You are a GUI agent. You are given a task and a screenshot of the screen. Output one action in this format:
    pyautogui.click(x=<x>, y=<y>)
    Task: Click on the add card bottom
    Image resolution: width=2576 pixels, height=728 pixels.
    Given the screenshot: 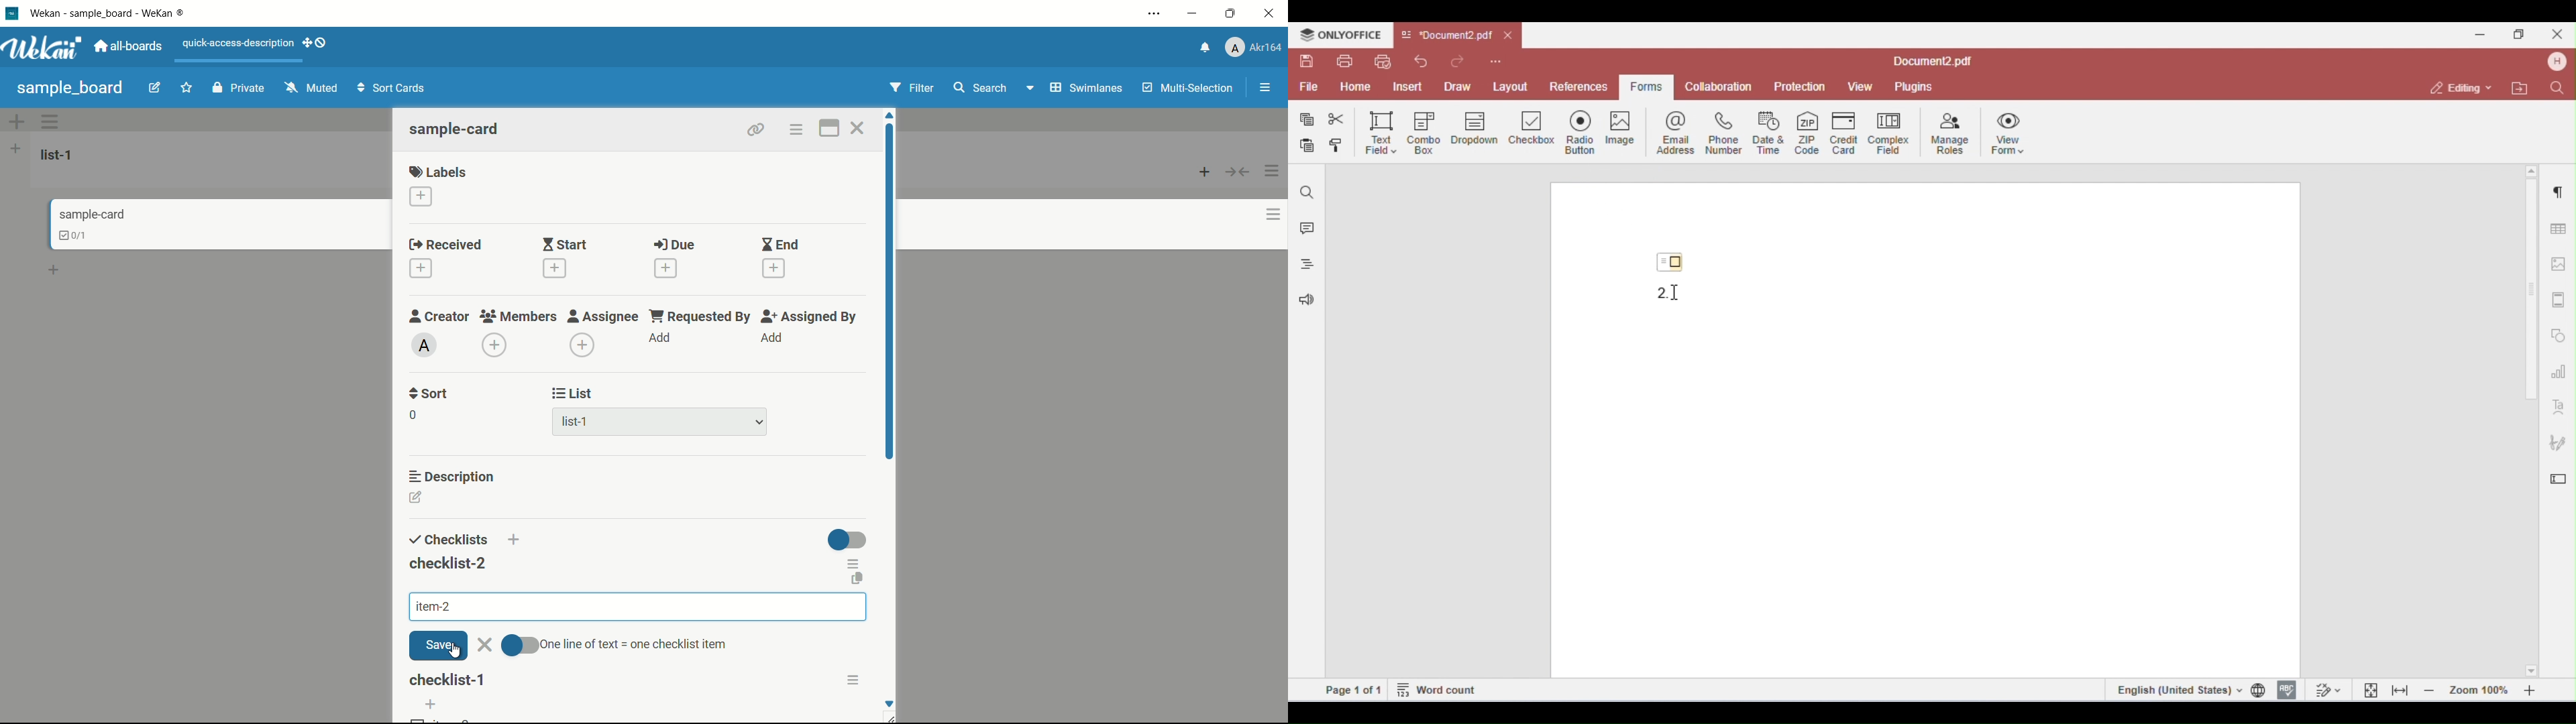 What is the action you would take?
    pyautogui.click(x=60, y=270)
    